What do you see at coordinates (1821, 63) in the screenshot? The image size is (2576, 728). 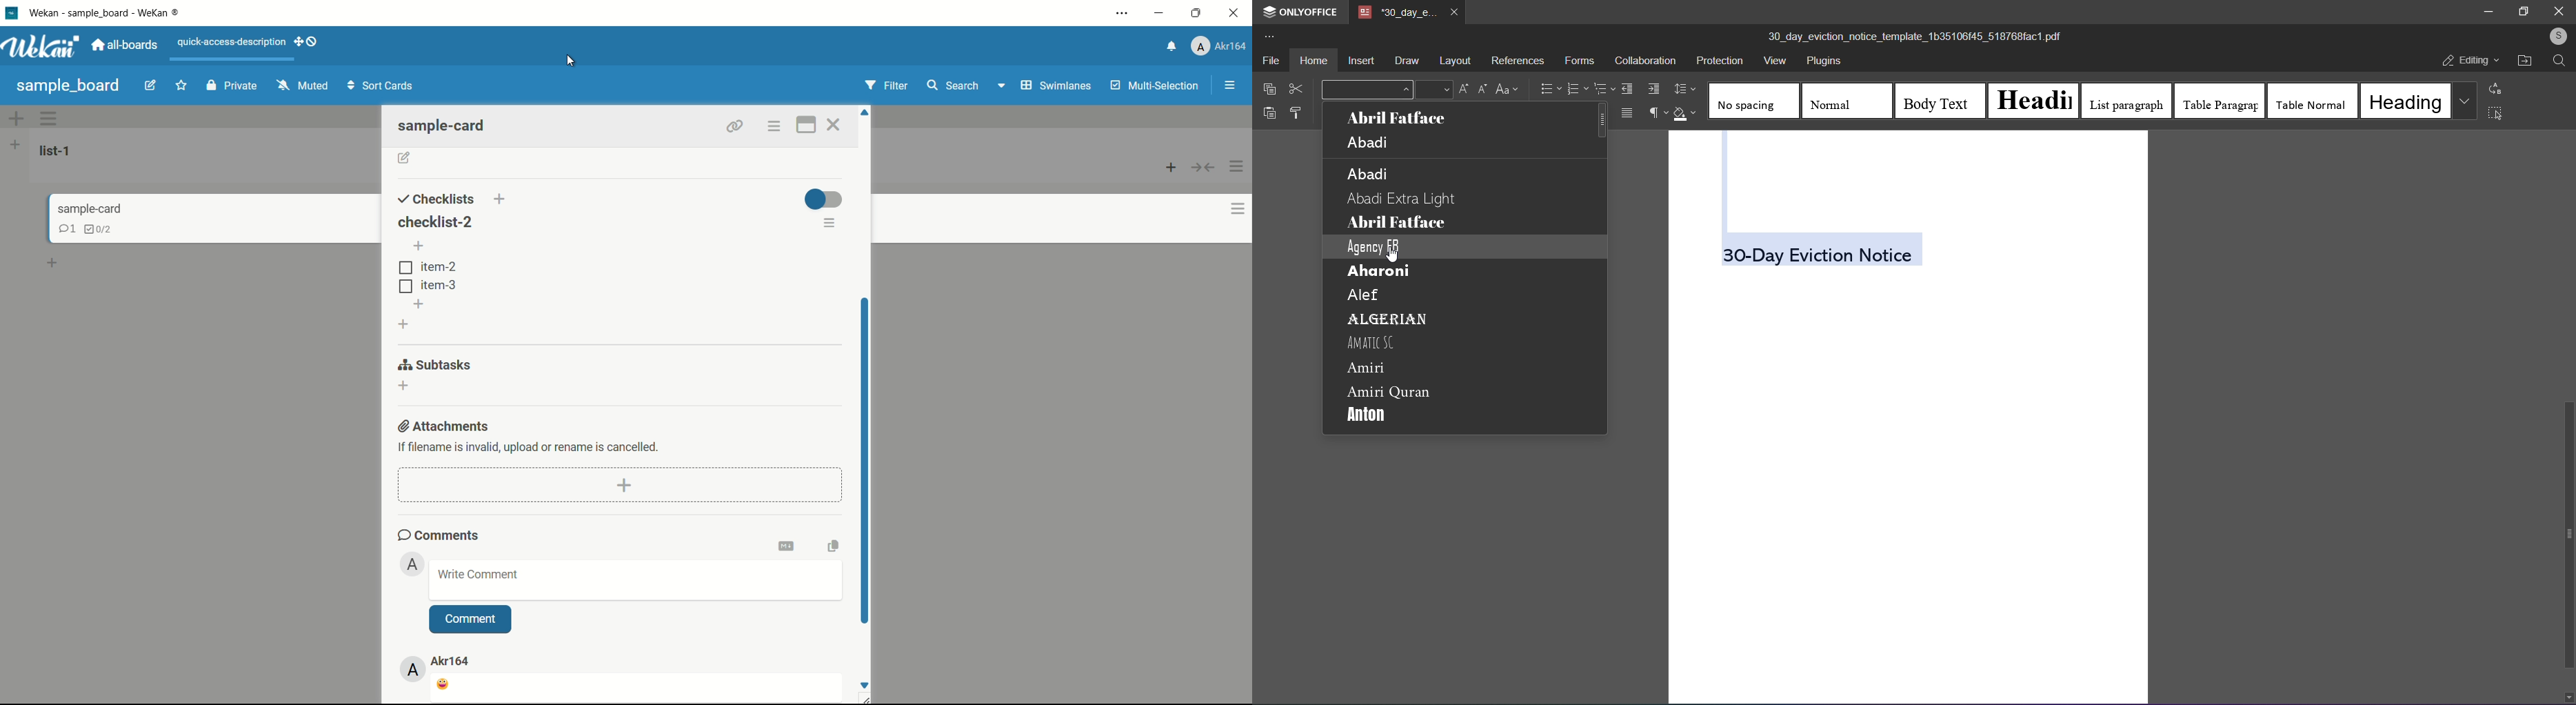 I see `plugins` at bounding box center [1821, 63].